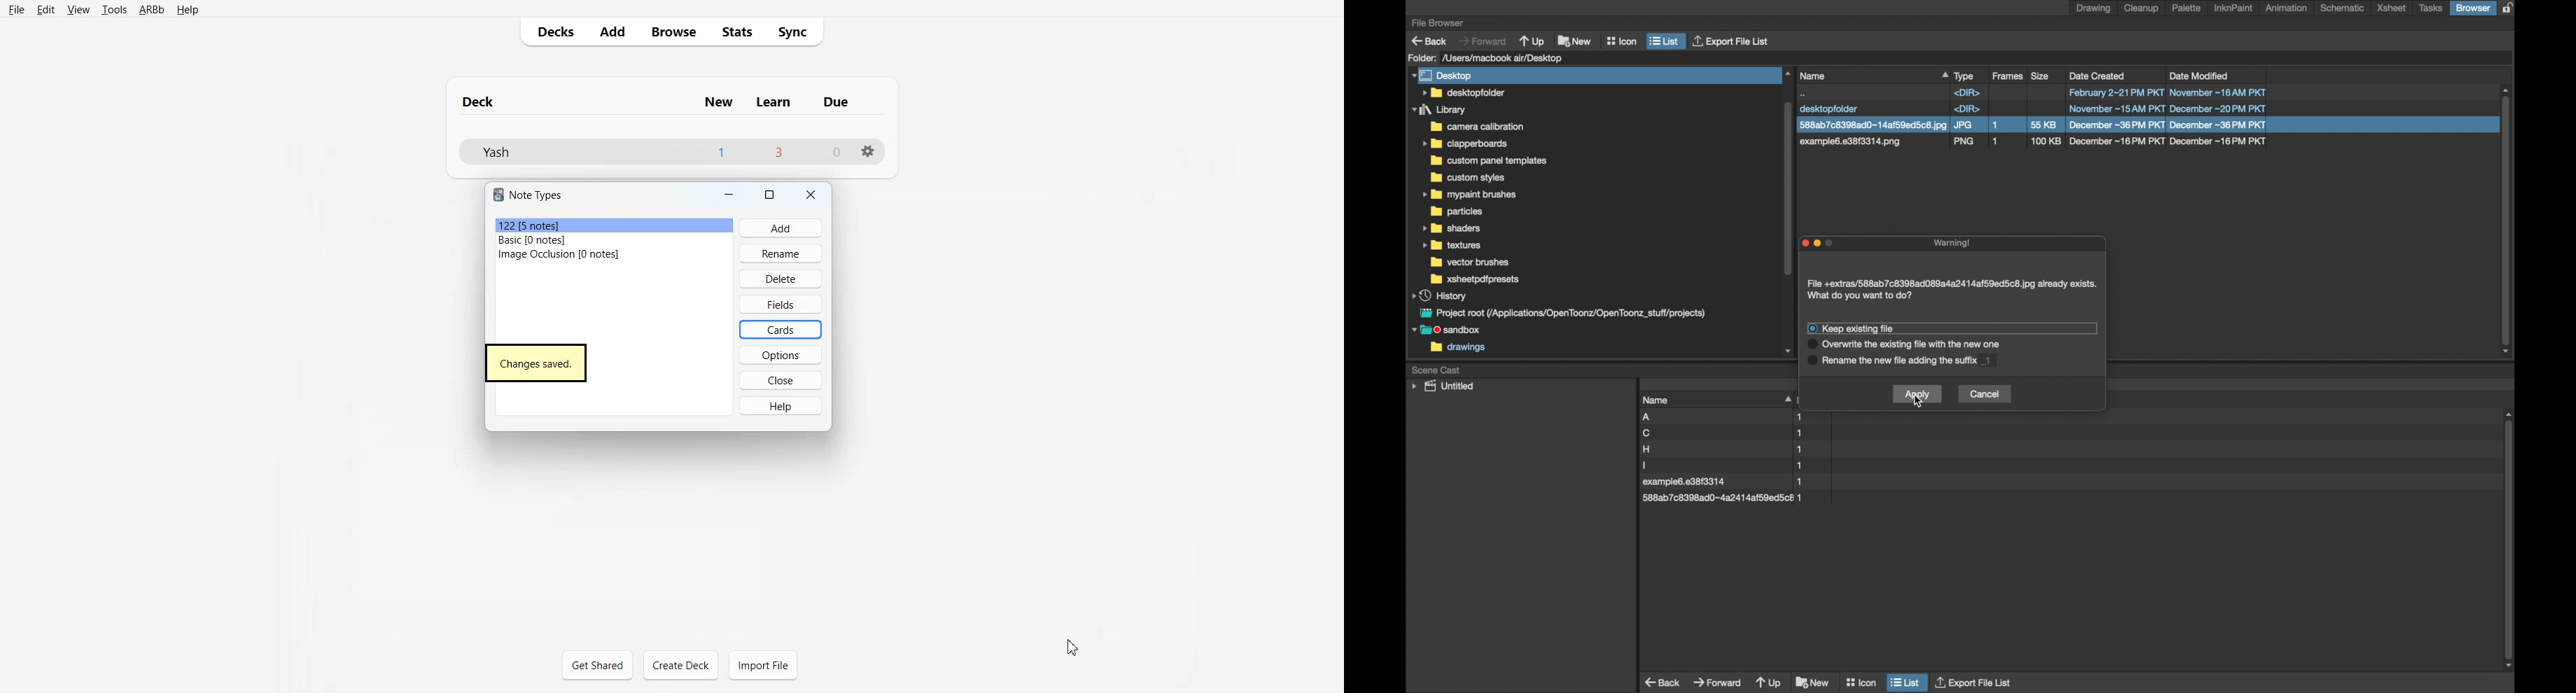 The image size is (2576, 700). What do you see at coordinates (796, 30) in the screenshot?
I see `Sync` at bounding box center [796, 30].